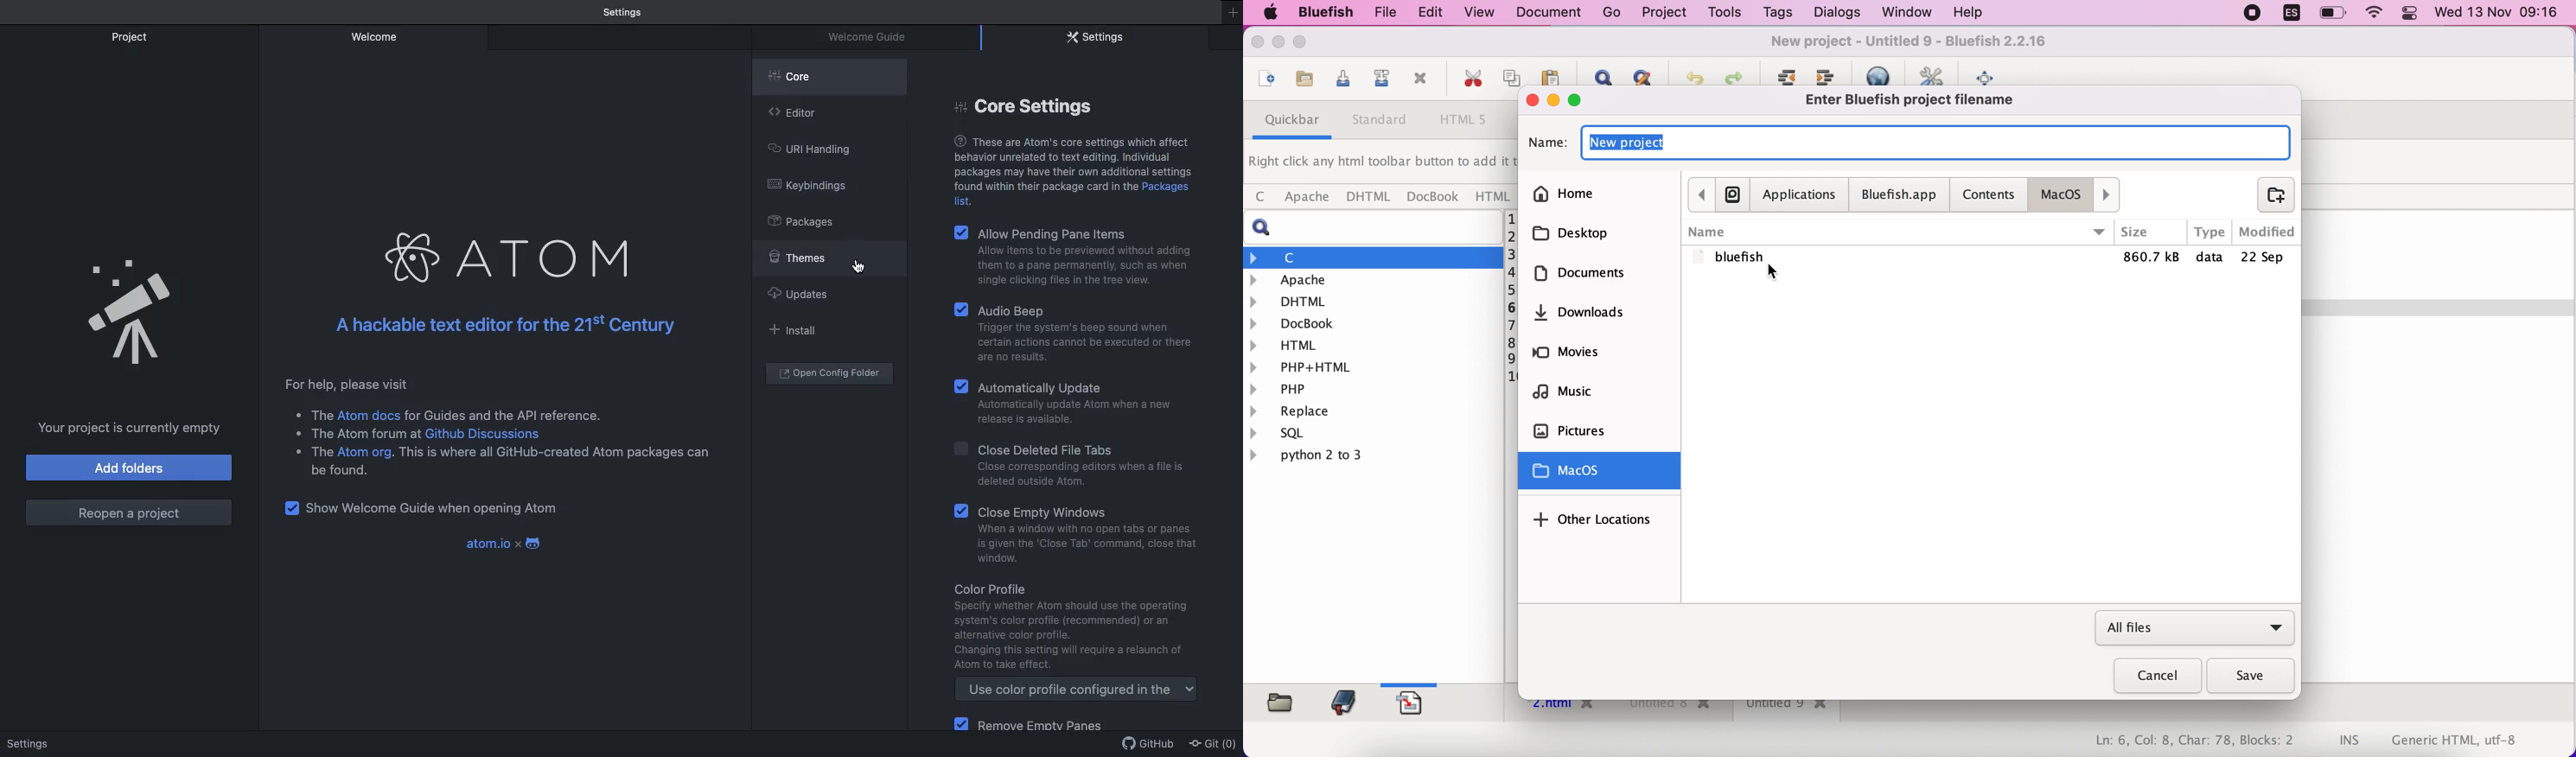 This screenshot has width=2576, height=784. Describe the element at coordinates (2065, 194) in the screenshot. I see `macos` at that location.